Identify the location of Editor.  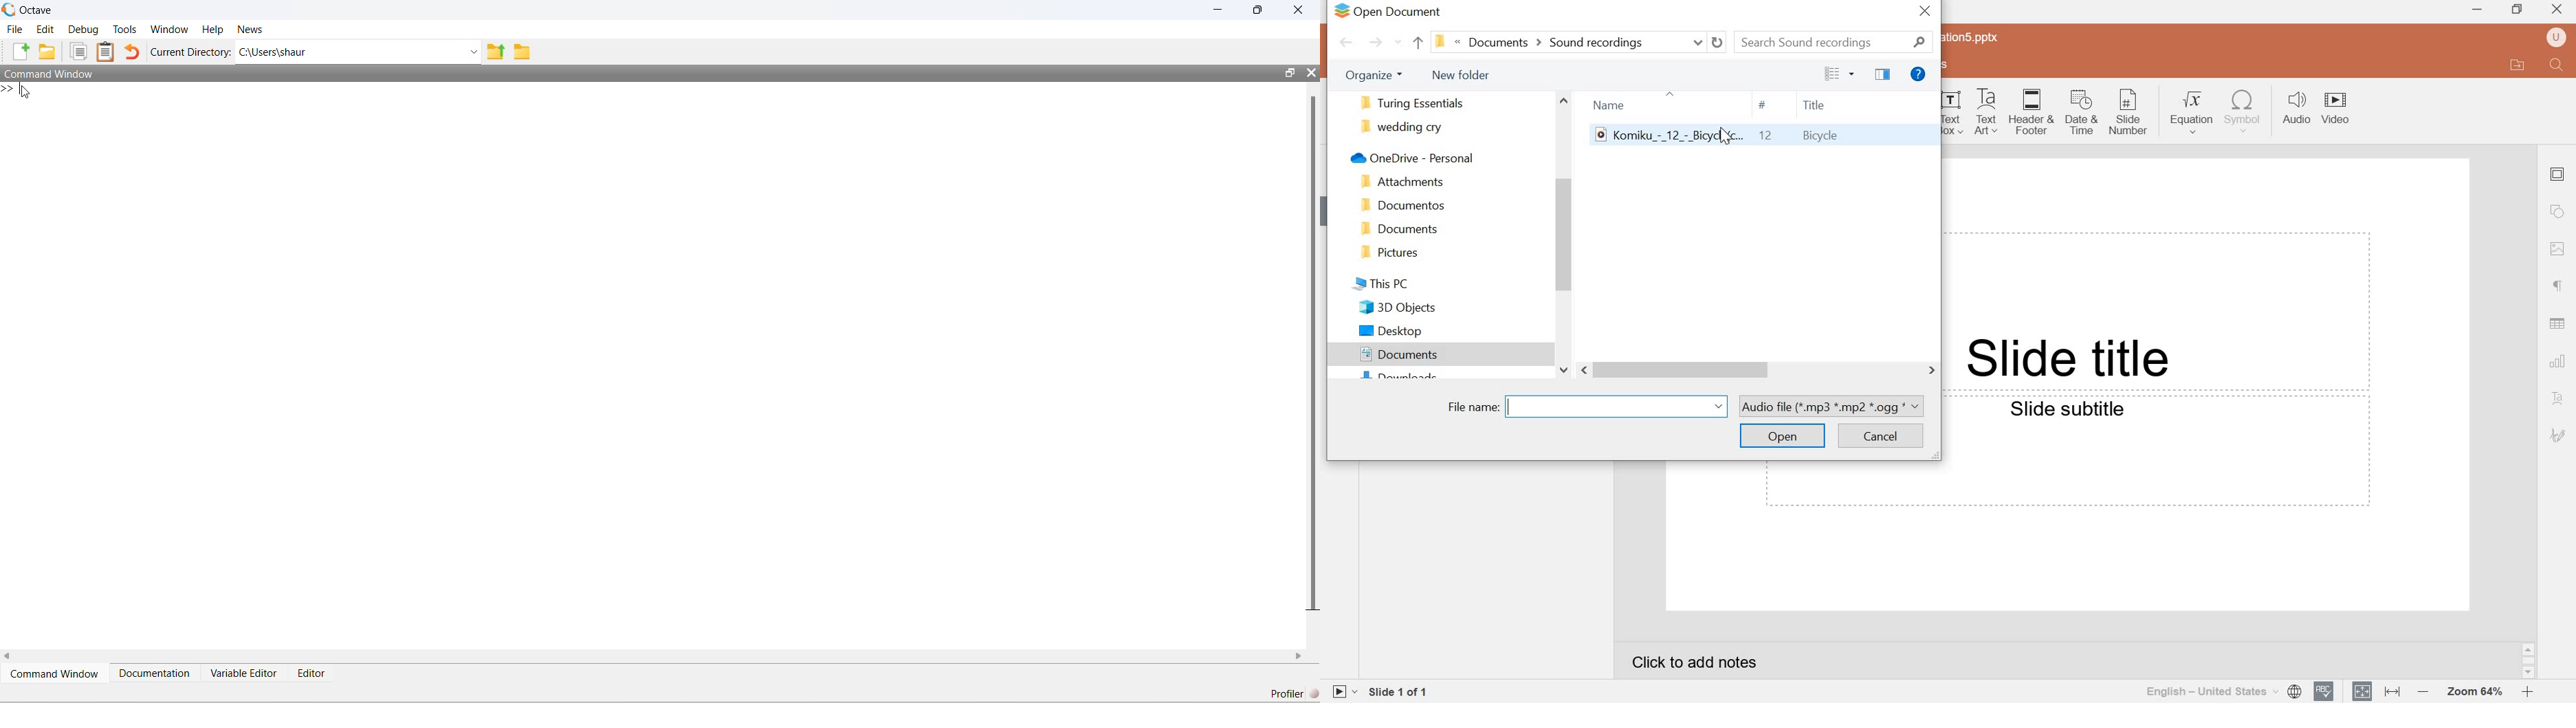
(312, 672).